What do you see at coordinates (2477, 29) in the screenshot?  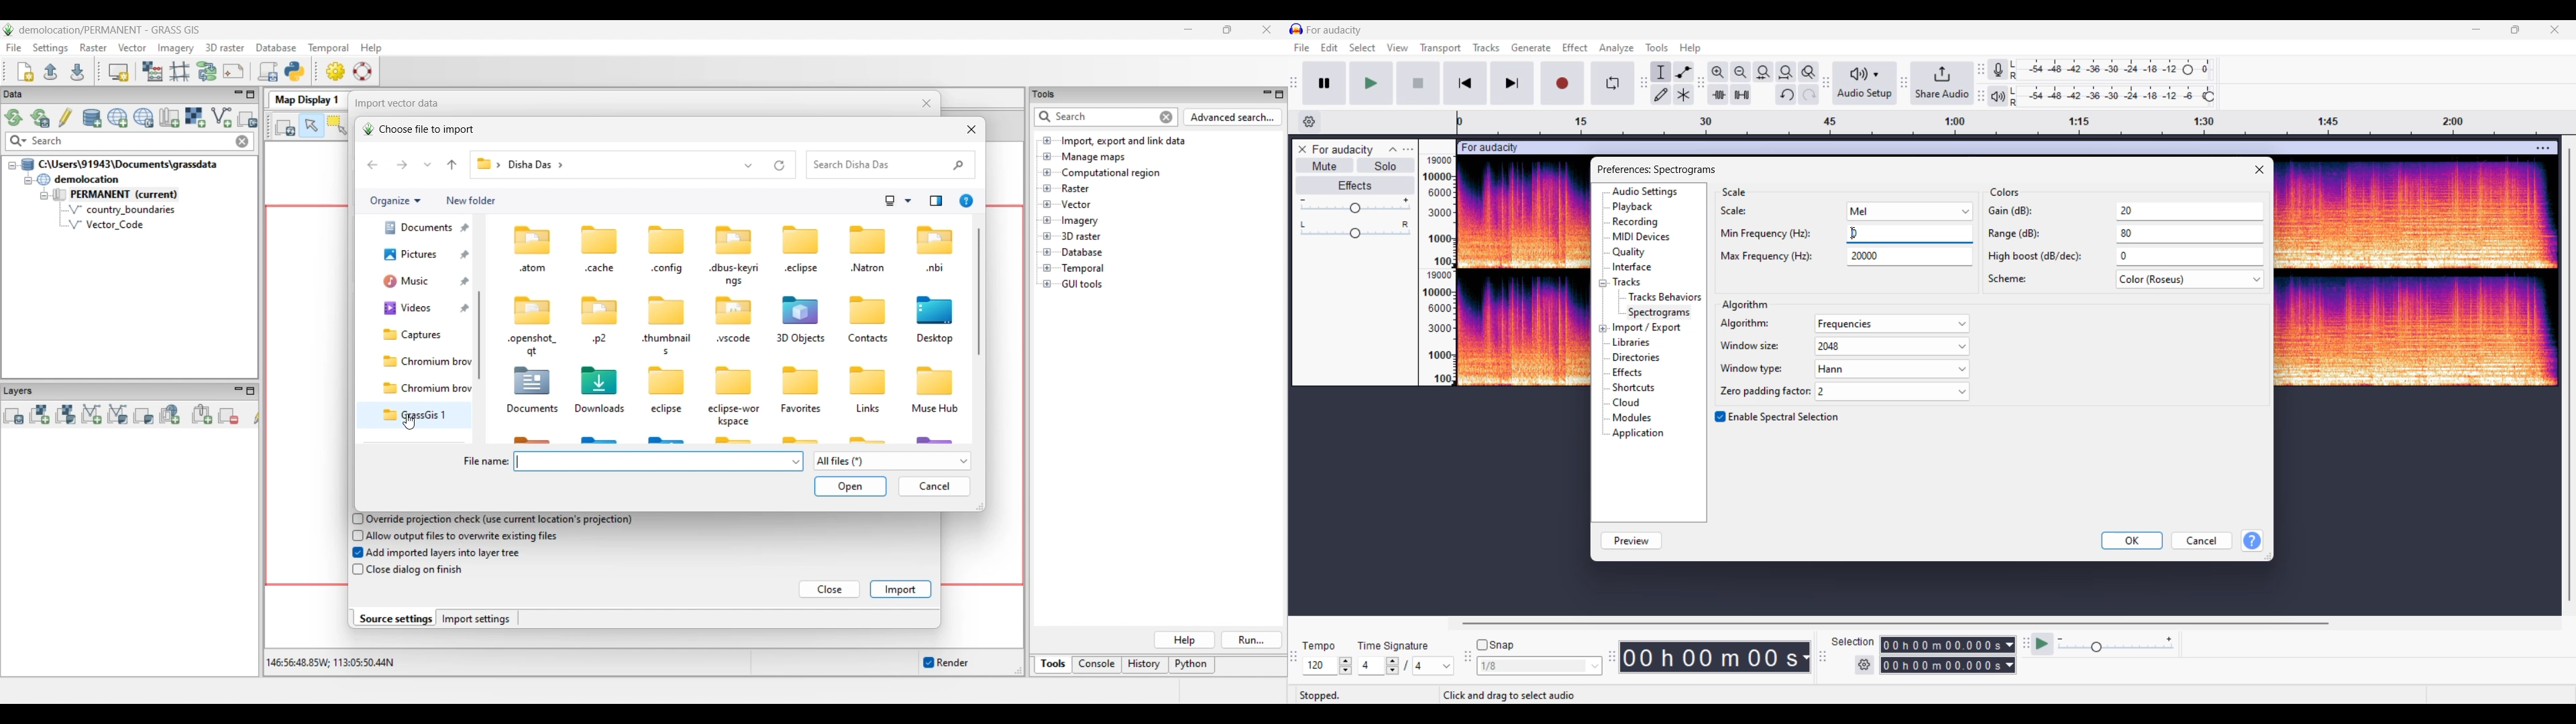 I see `Minimize` at bounding box center [2477, 29].